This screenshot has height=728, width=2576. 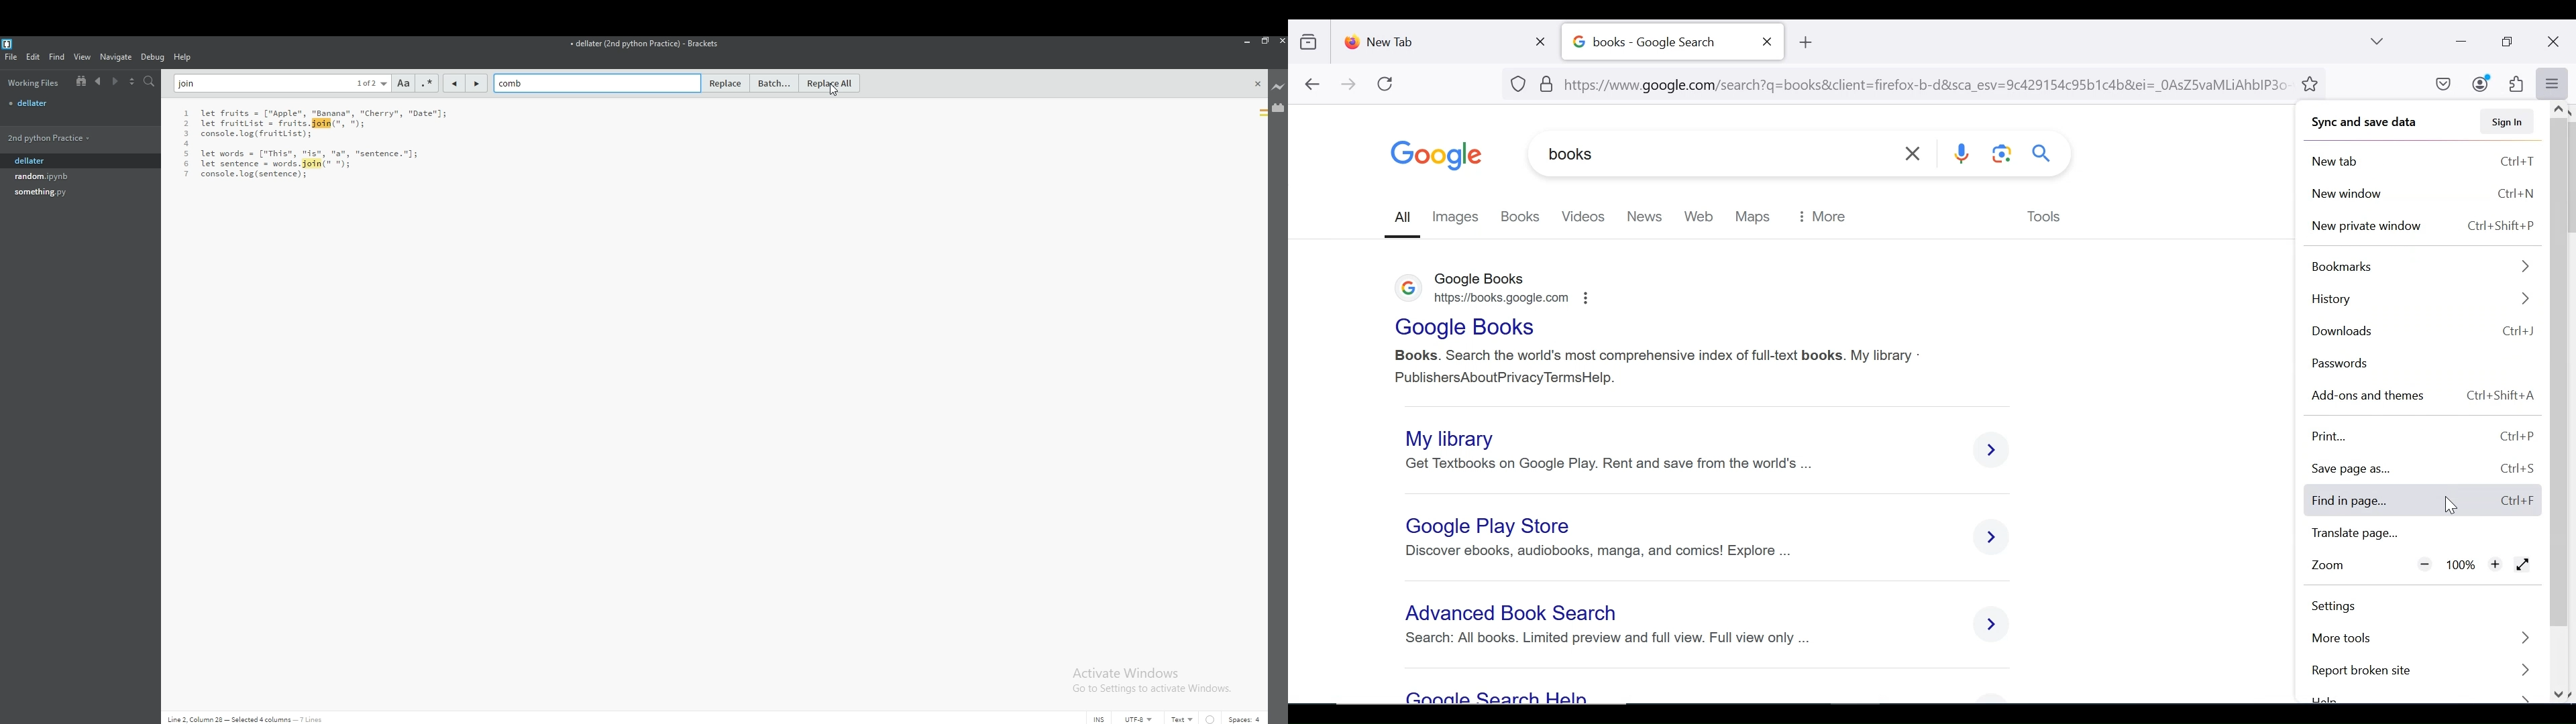 What do you see at coordinates (2419, 536) in the screenshot?
I see `translate page` at bounding box center [2419, 536].